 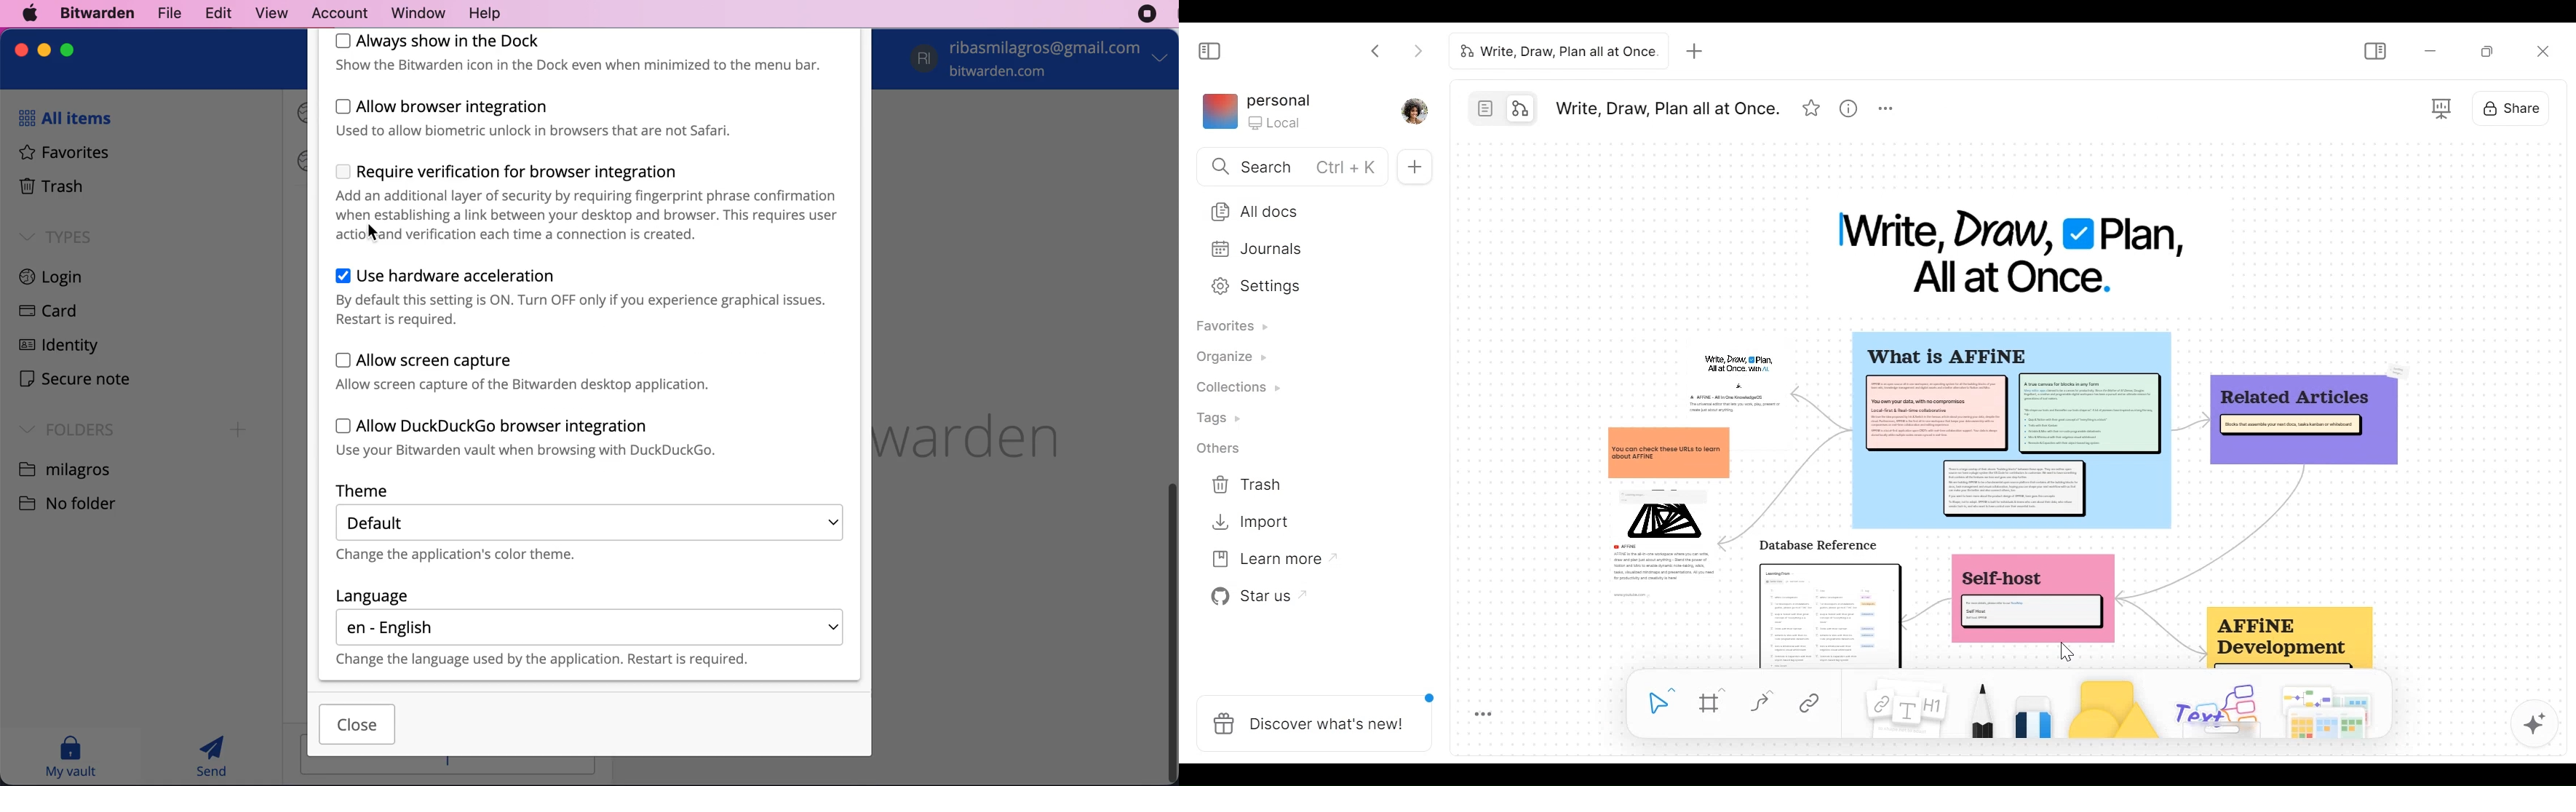 What do you see at coordinates (1042, 61) in the screenshot?
I see `account` at bounding box center [1042, 61].